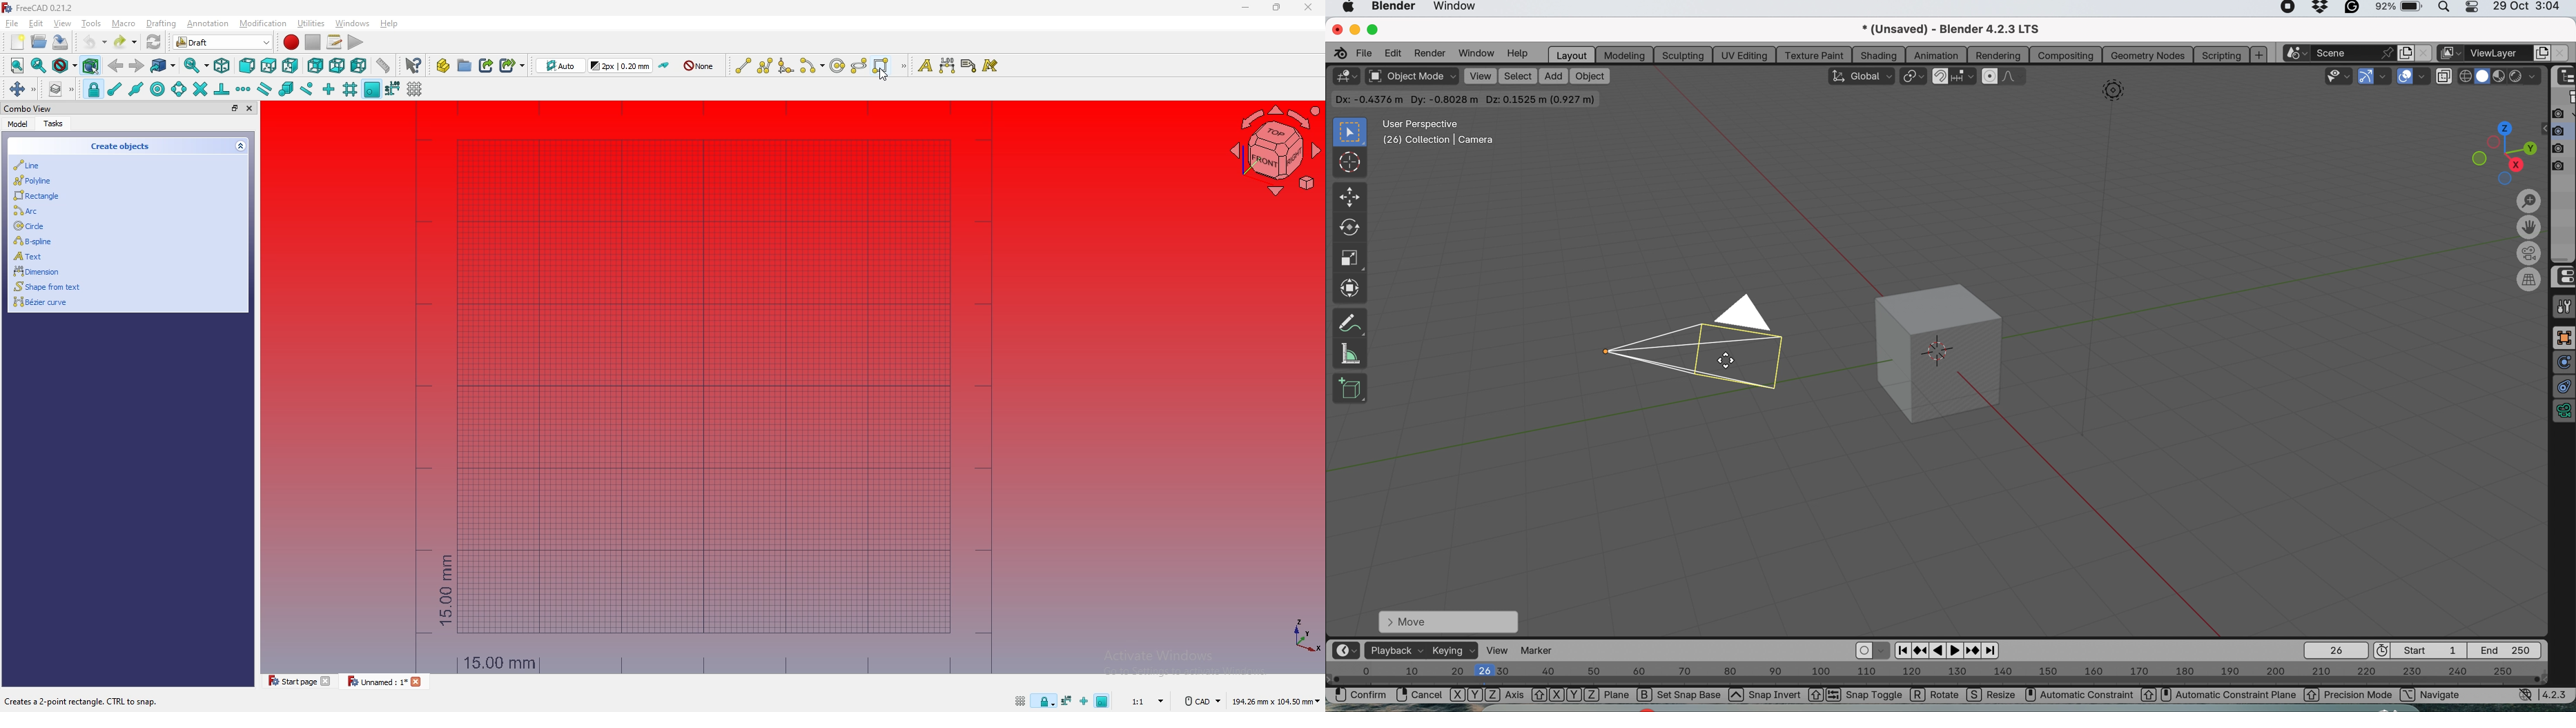 The image size is (2576, 728). What do you see at coordinates (2499, 53) in the screenshot?
I see `view layer` at bounding box center [2499, 53].